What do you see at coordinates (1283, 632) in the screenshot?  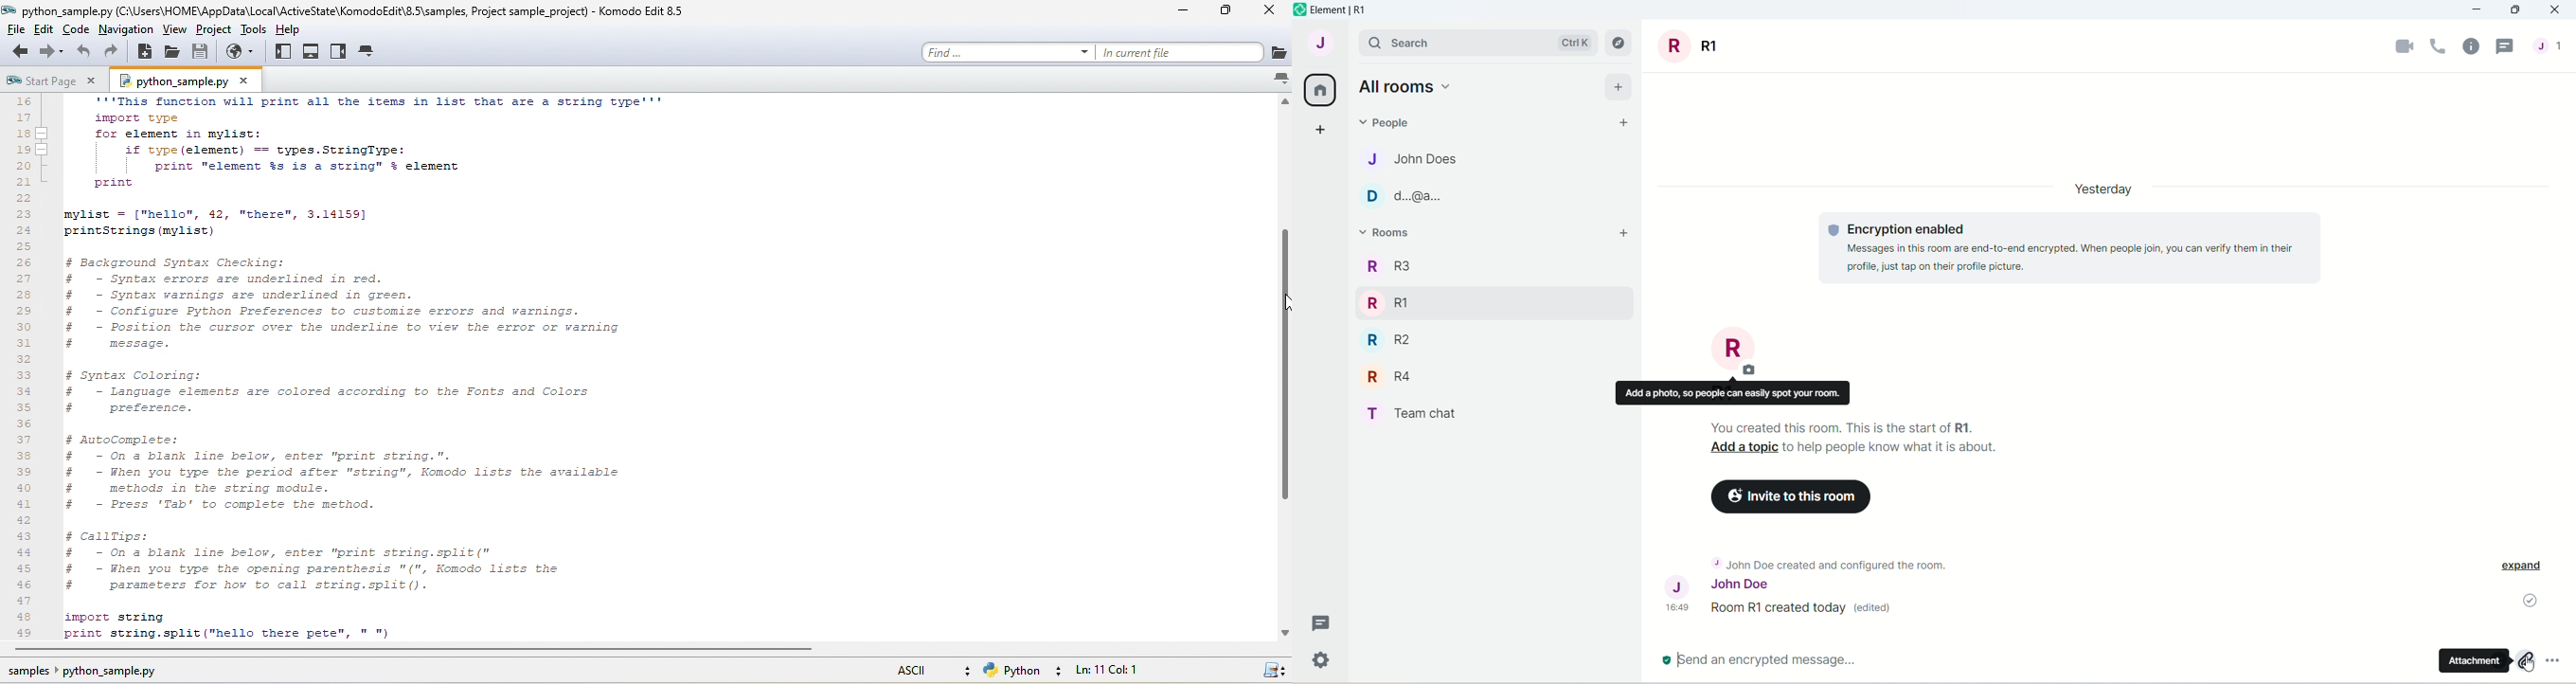 I see `scroll down` at bounding box center [1283, 632].